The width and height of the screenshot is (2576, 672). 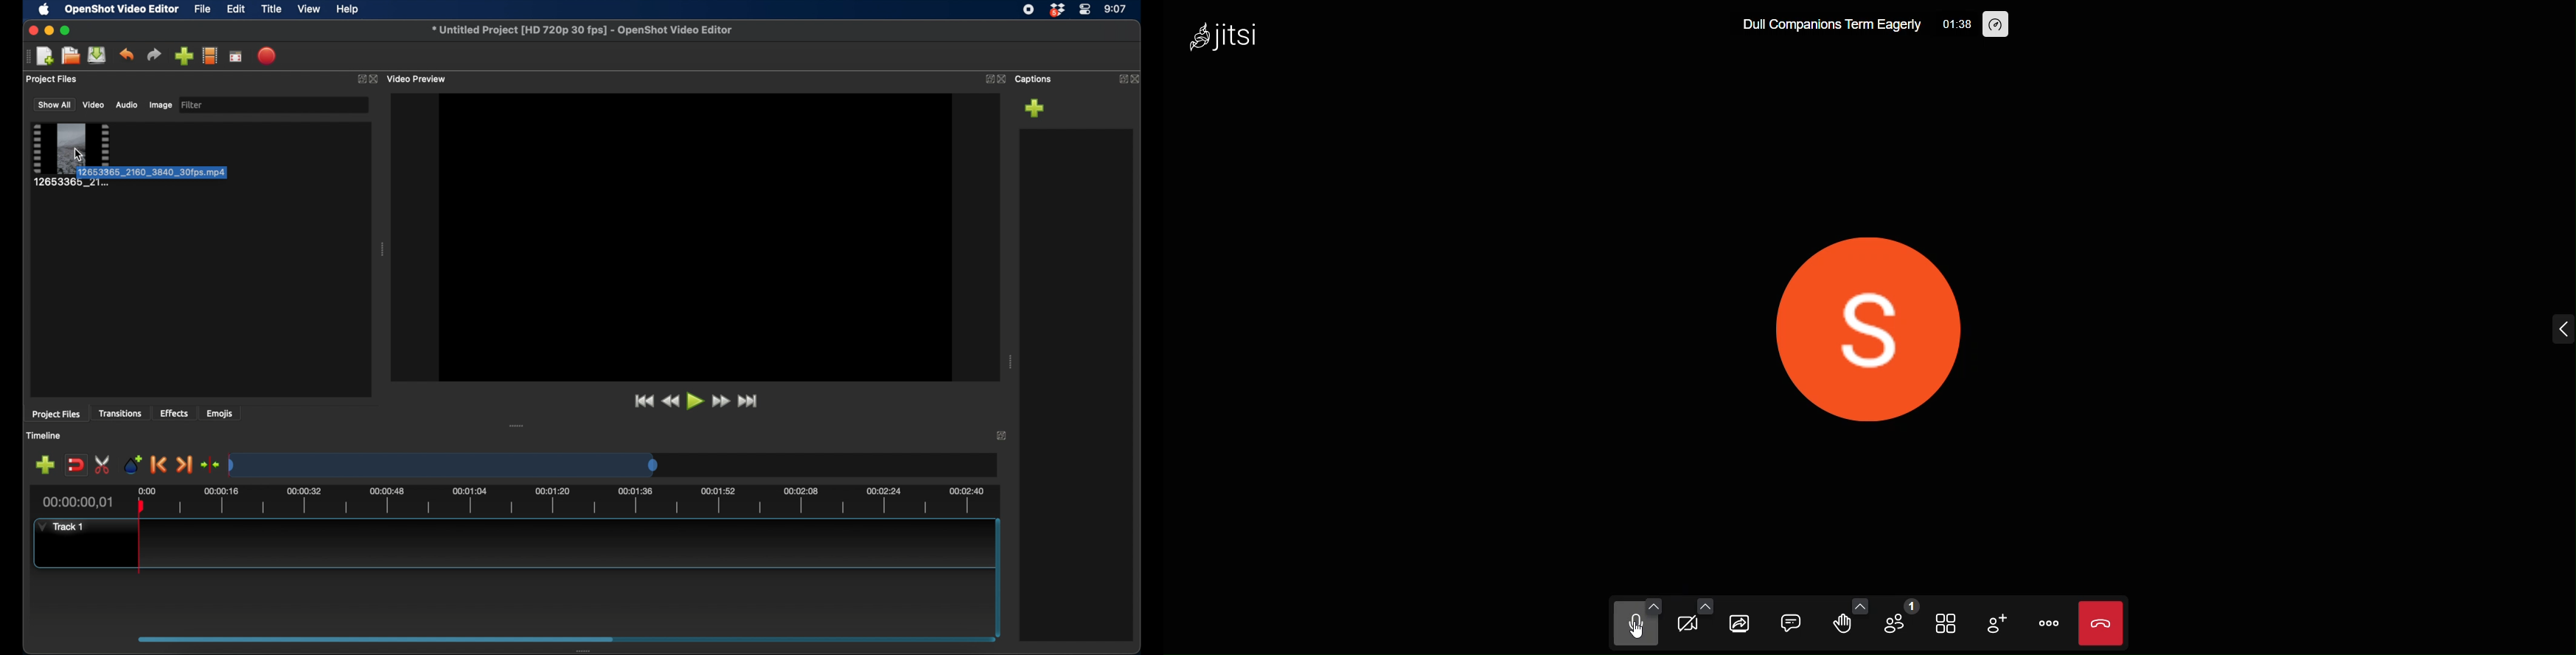 What do you see at coordinates (1789, 621) in the screenshot?
I see `chat` at bounding box center [1789, 621].